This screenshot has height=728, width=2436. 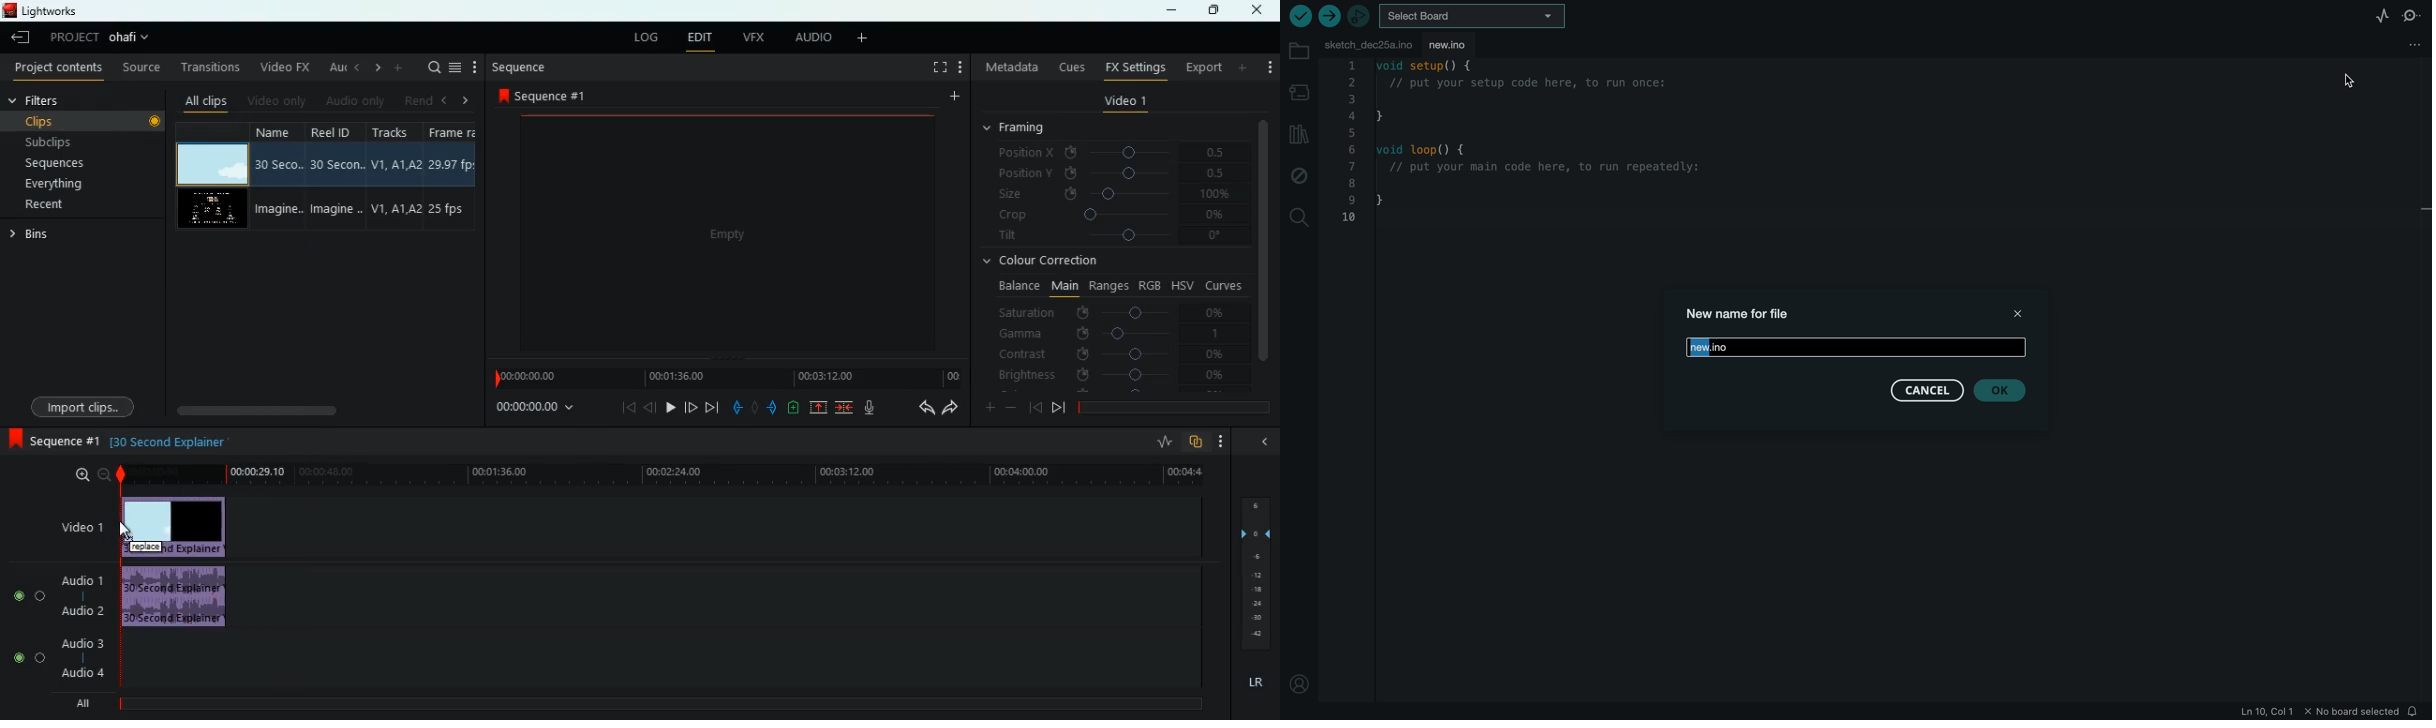 I want to click on sequence, so click(x=542, y=95).